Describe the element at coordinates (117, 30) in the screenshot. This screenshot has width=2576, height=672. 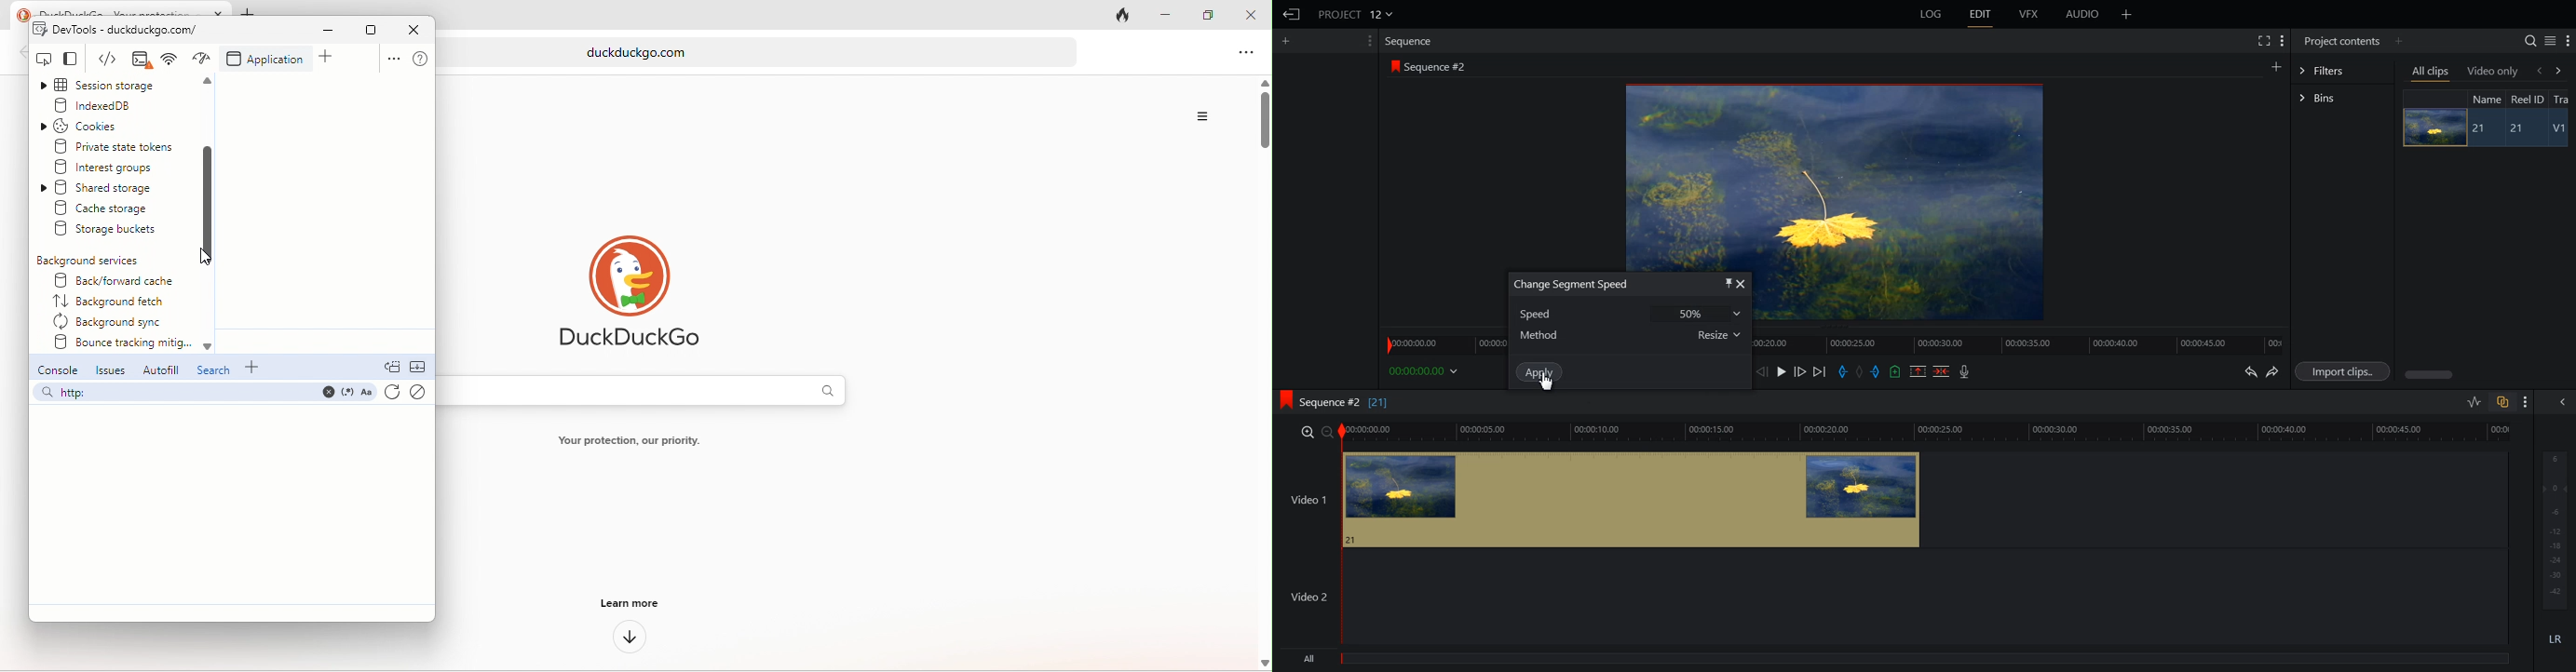
I see `dev tools` at that location.